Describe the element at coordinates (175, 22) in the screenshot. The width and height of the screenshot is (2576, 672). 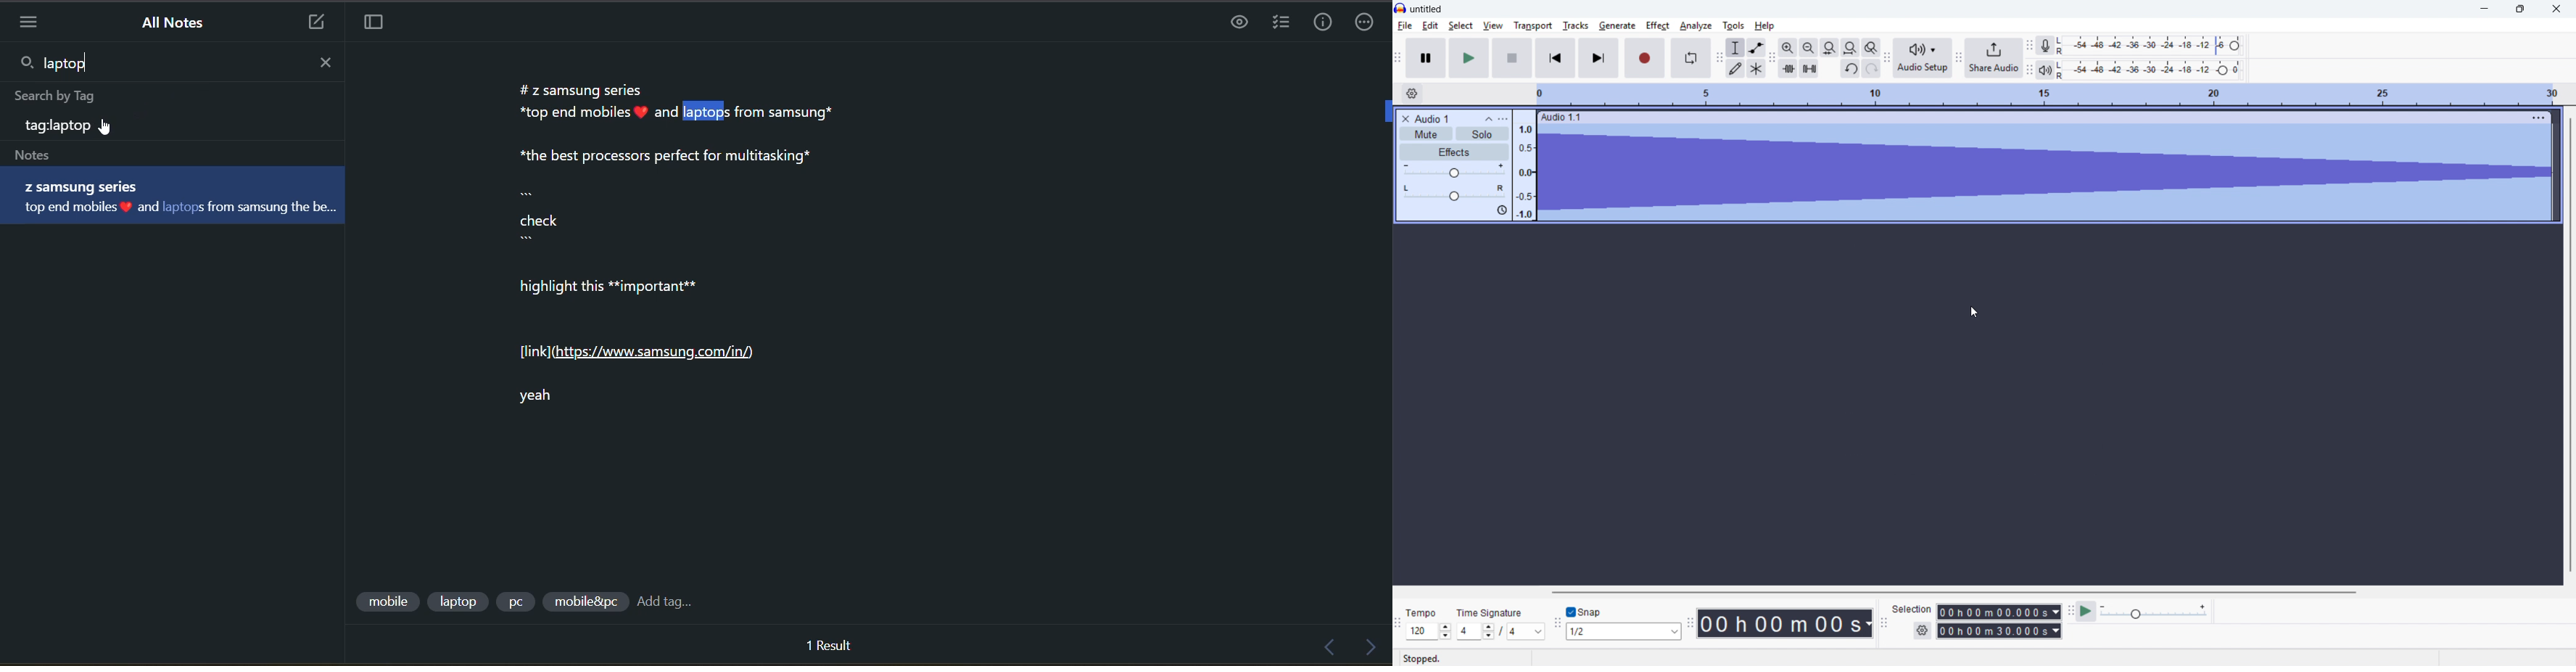
I see `all notes` at that location.